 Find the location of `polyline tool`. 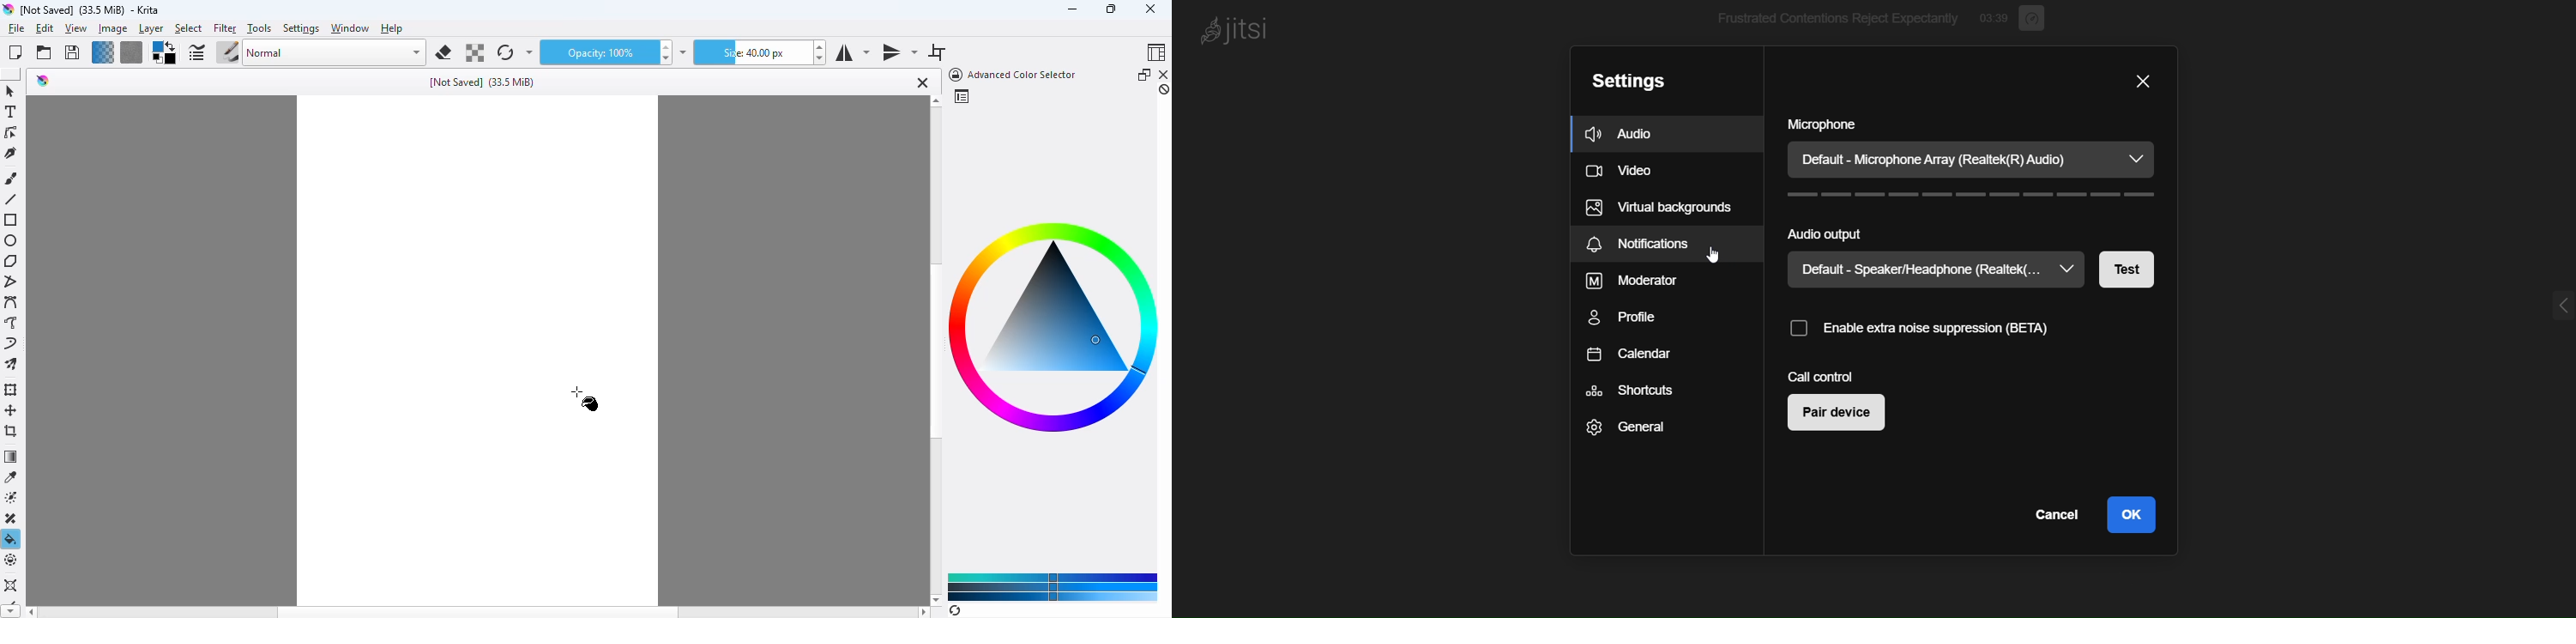

polyline tool is located at coordinates (13, 282).